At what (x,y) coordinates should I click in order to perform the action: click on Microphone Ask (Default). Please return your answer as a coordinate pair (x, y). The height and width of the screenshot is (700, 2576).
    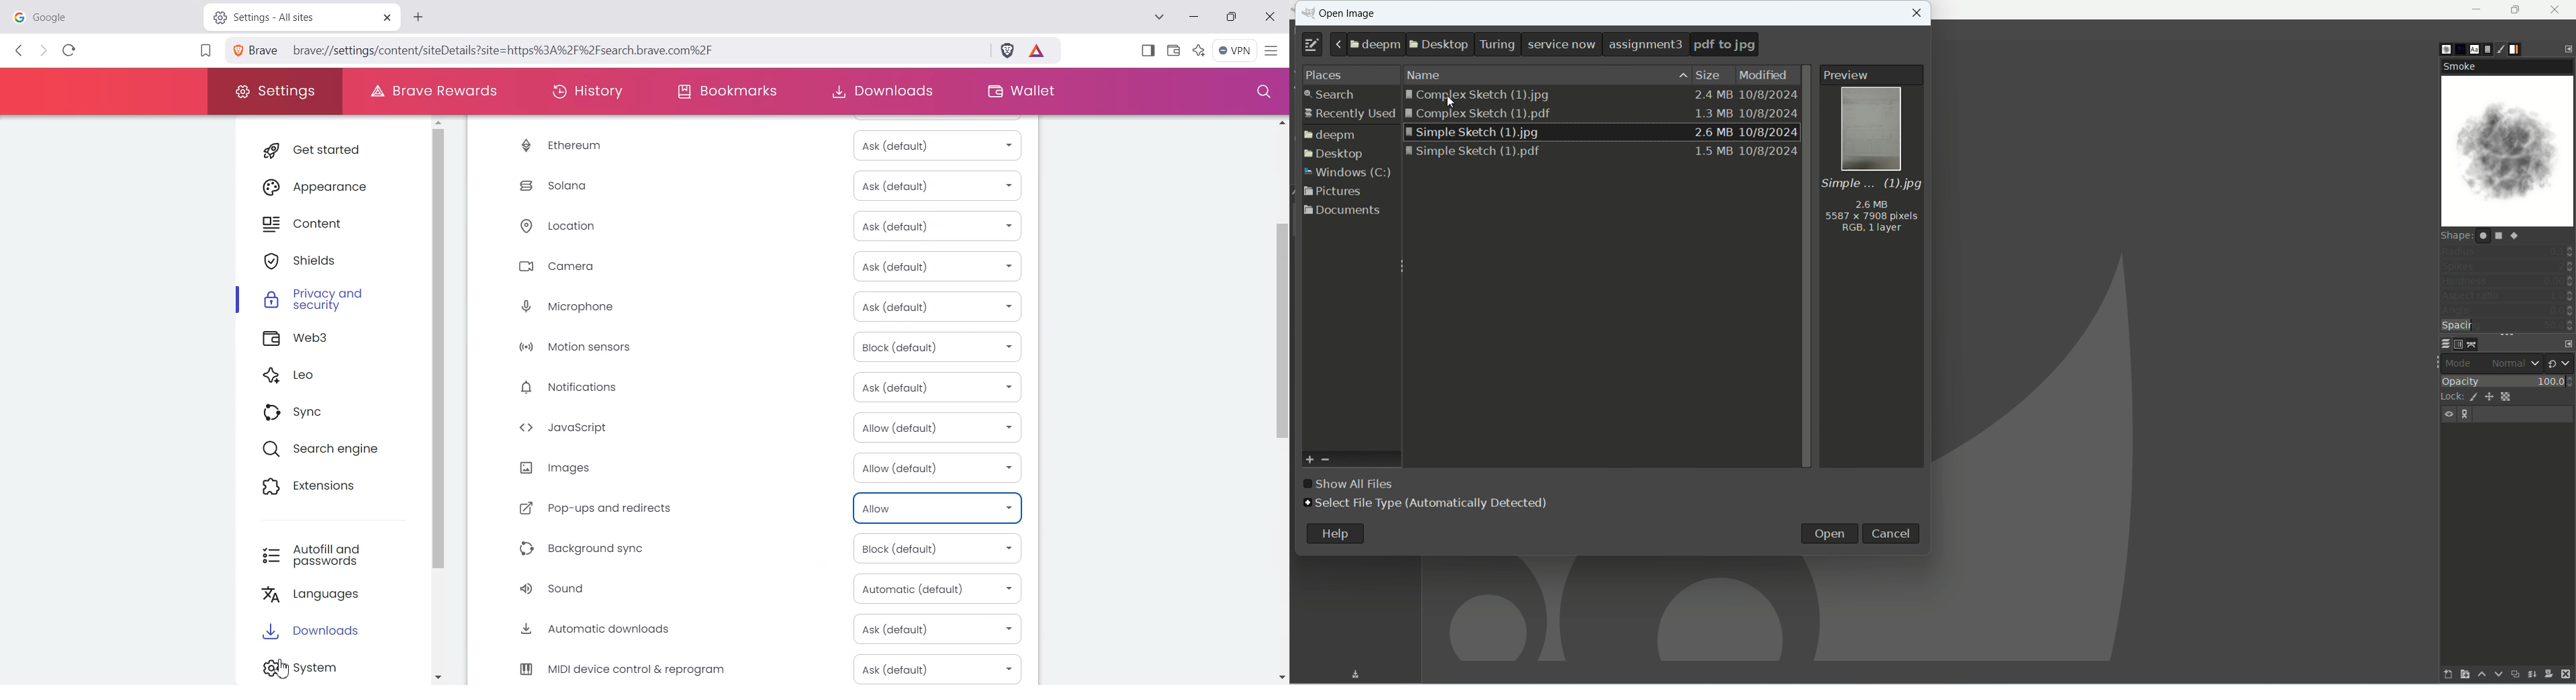
    Looking at the image, I should click on (755, 307).